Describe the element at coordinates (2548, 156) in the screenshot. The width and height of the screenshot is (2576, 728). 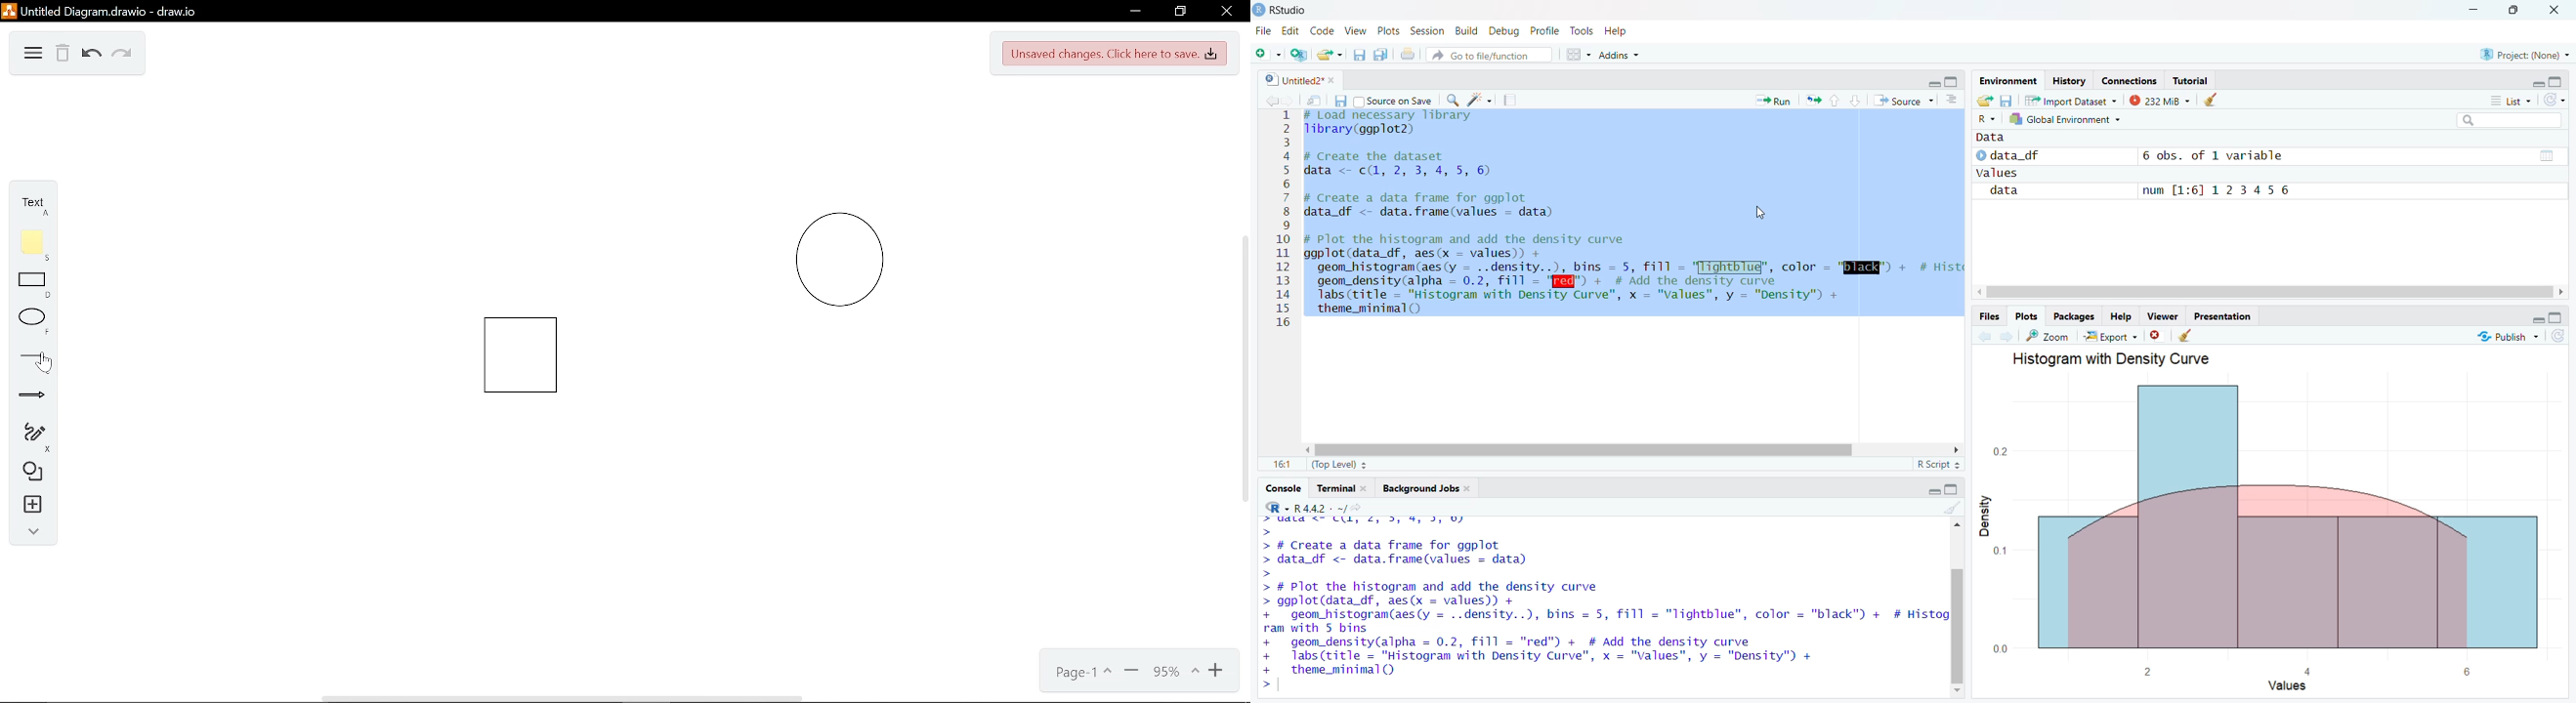
I see `open table` at that location.